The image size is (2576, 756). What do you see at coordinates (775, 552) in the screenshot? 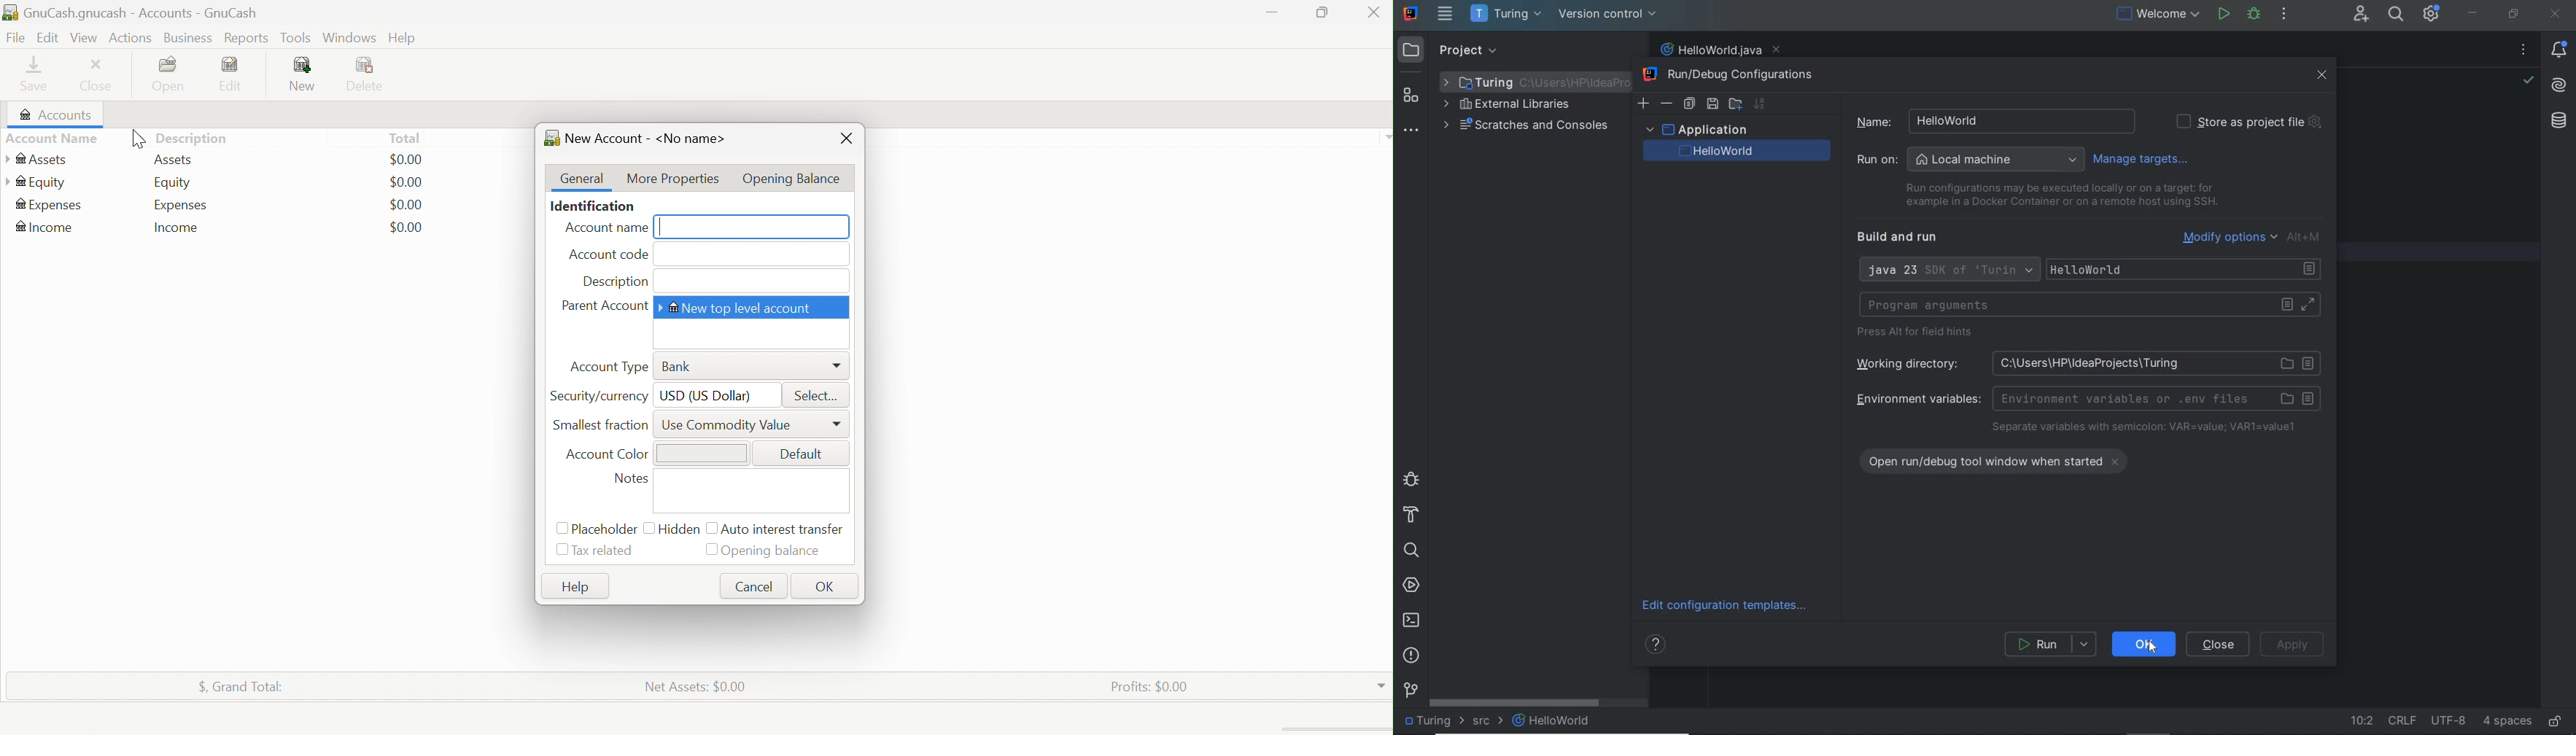
I see `Opening balance` at bounding box center [775, 552].